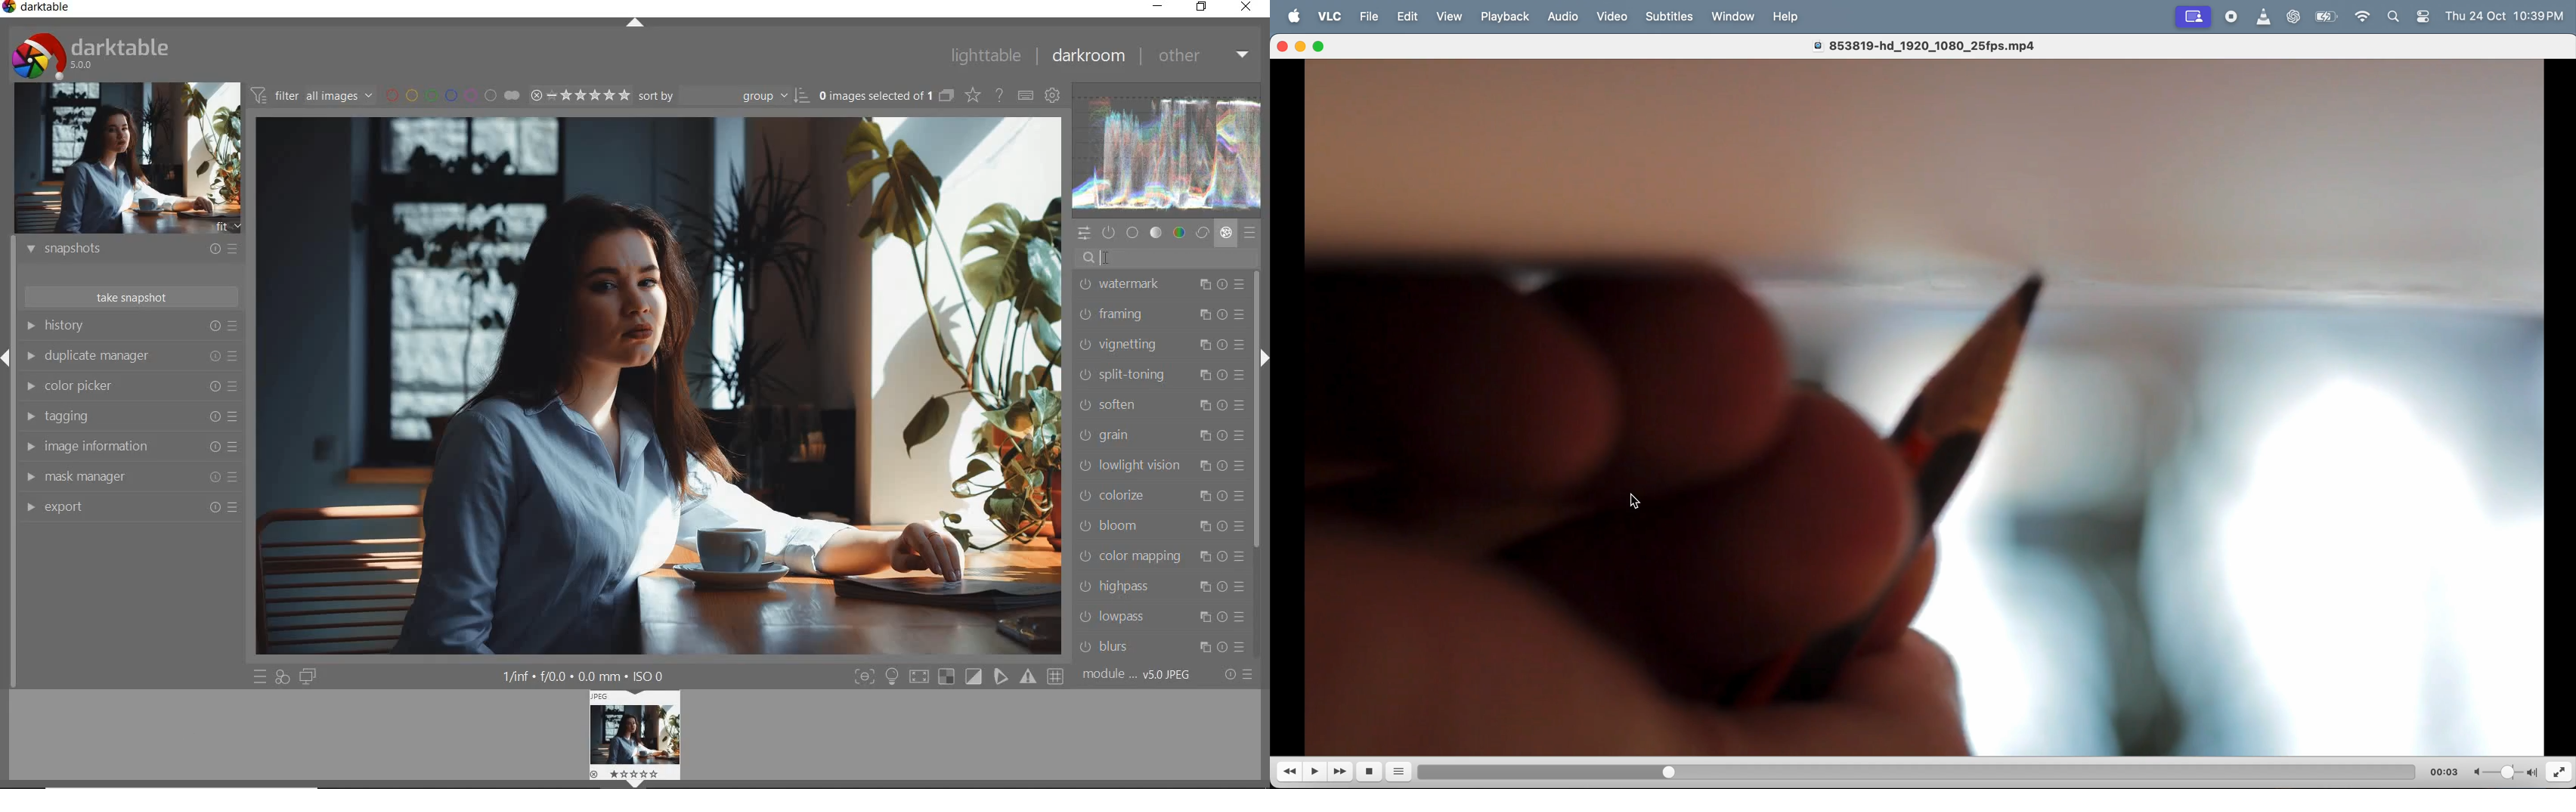 This screenshot has height=812, width=2576. I want to click on lighttable, so click(986, 54).